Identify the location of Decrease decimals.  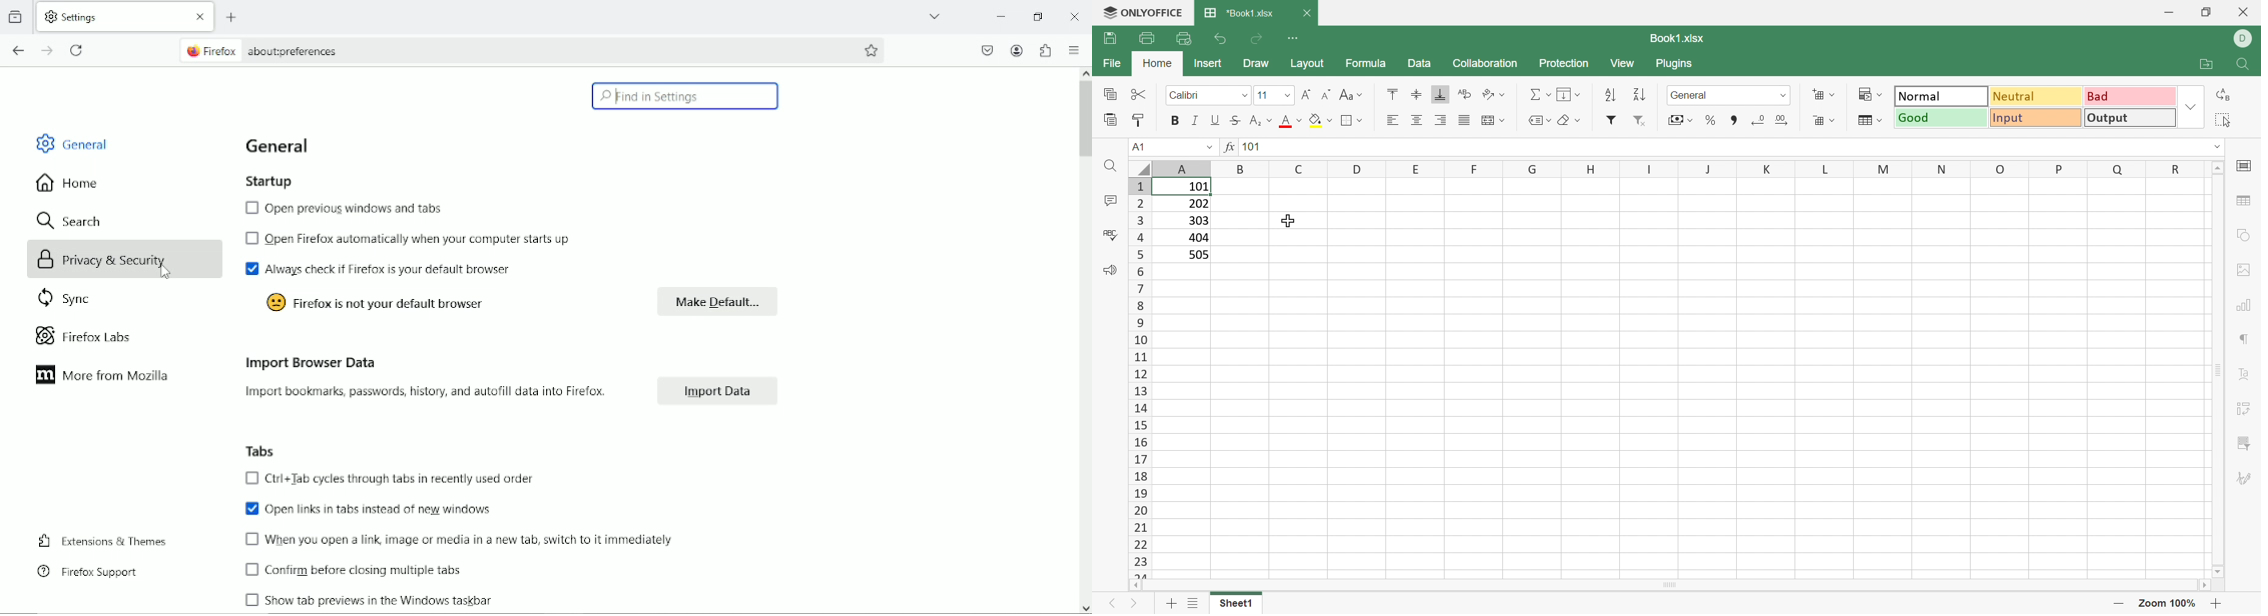
(1761, 120).